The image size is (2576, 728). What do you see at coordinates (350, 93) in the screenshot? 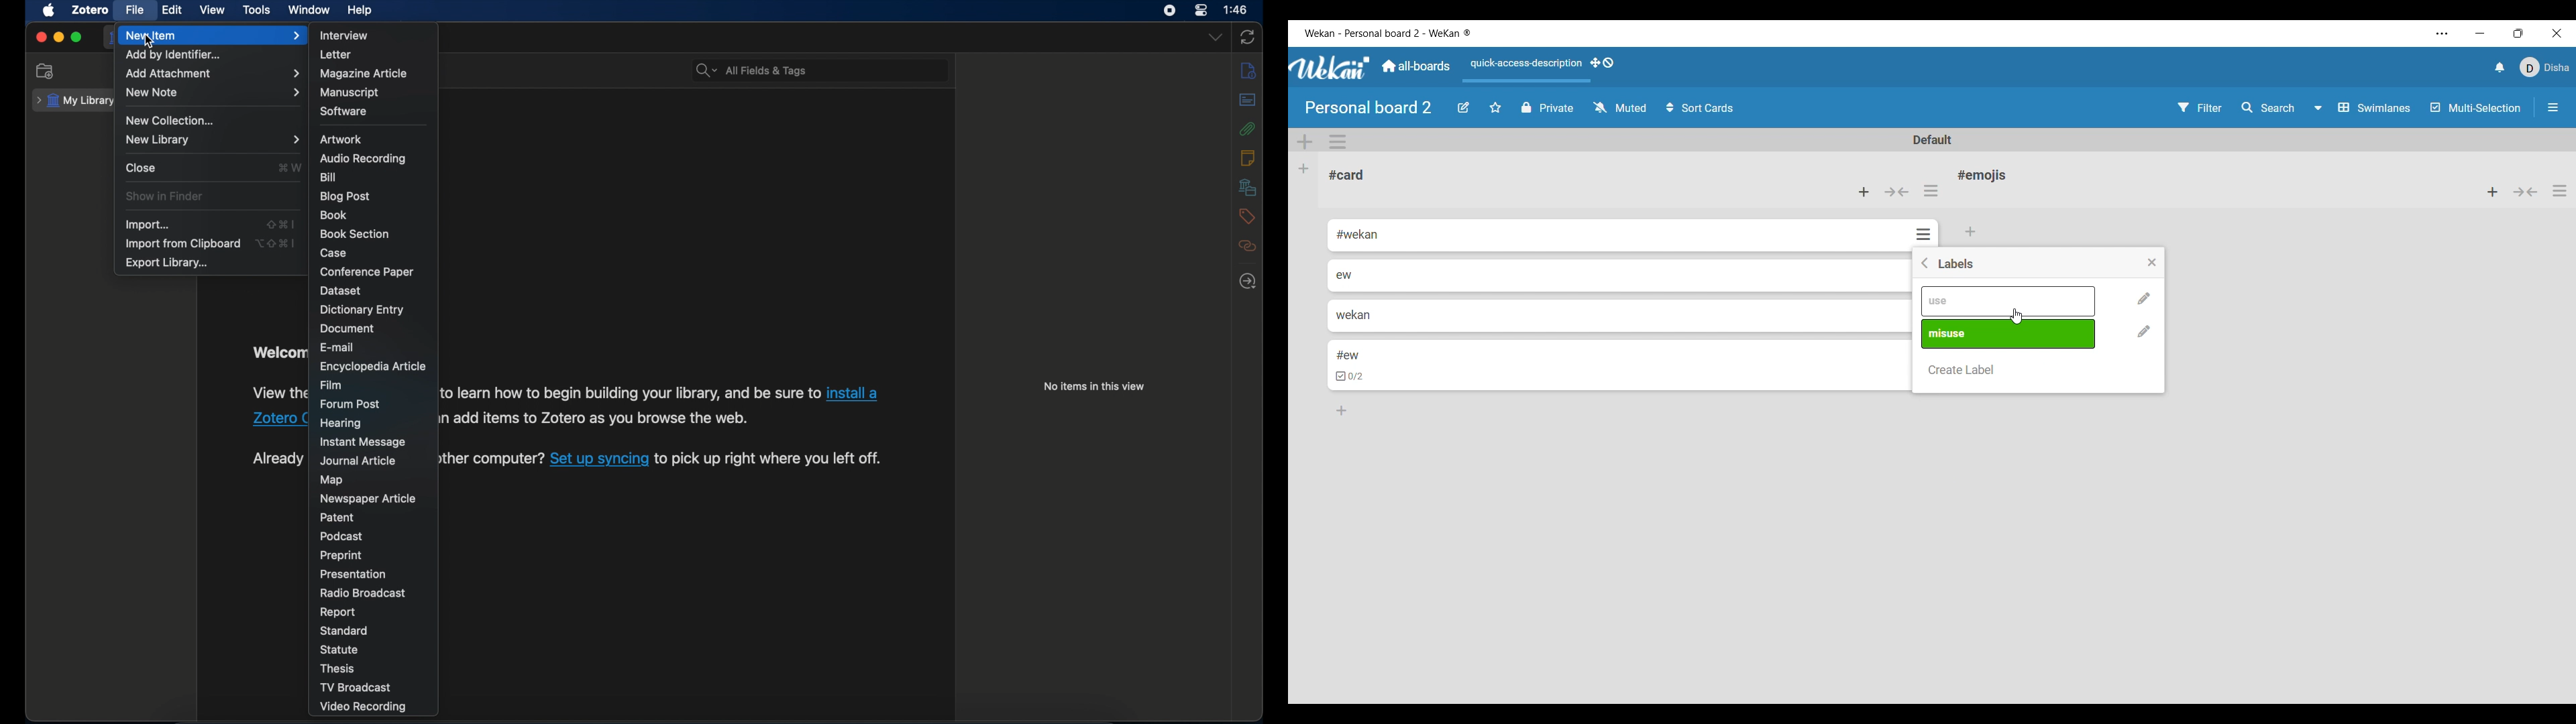
I see `manuscript` at bounding box center [350, 93].